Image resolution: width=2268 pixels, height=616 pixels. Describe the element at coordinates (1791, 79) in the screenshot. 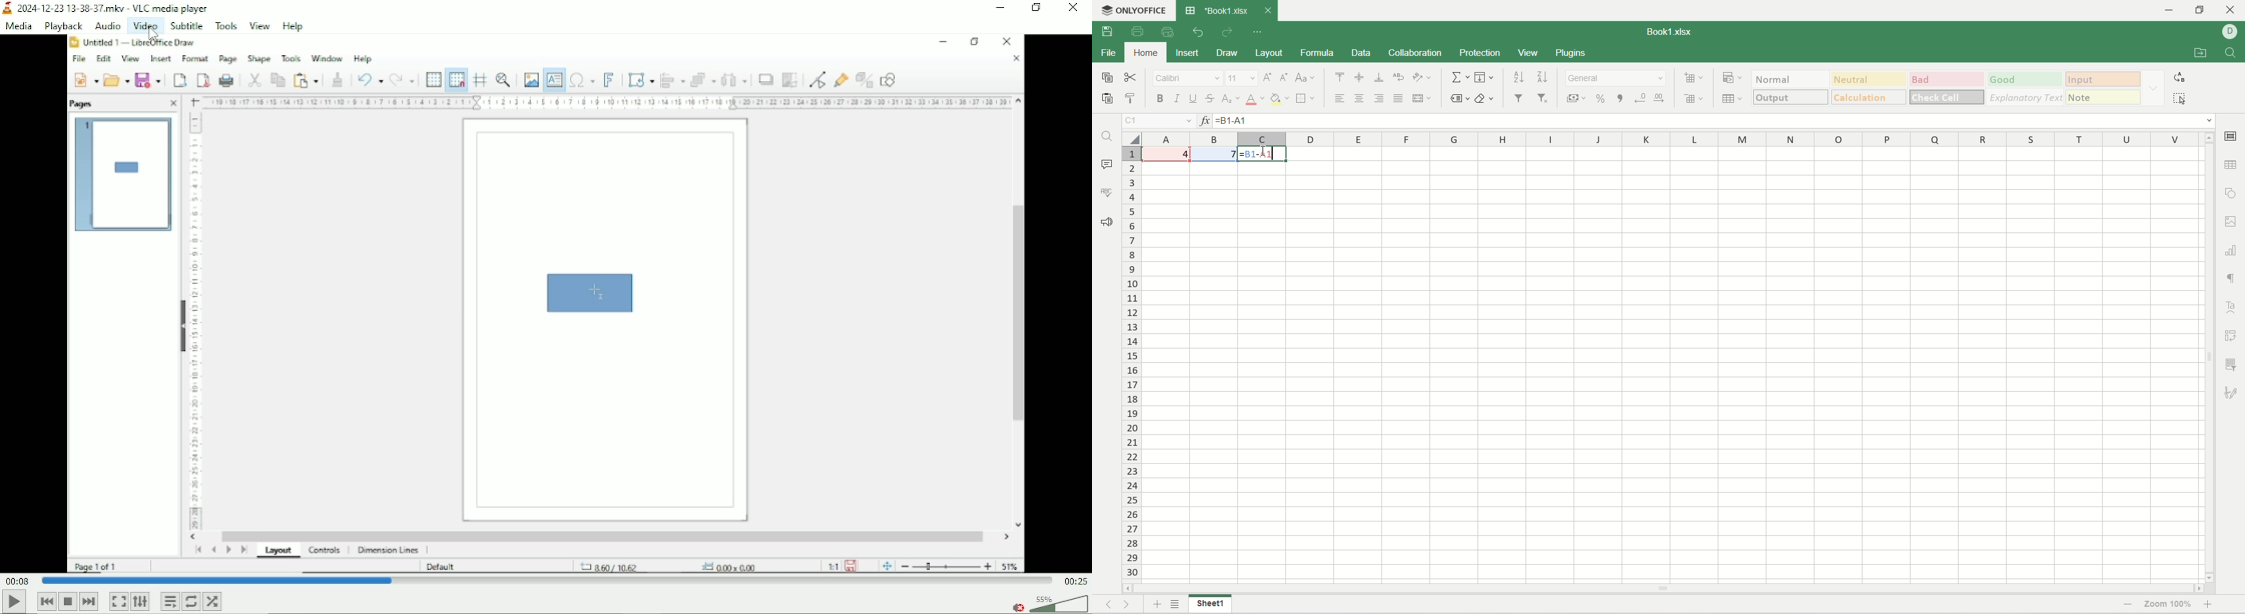

I see `normal` at that location.